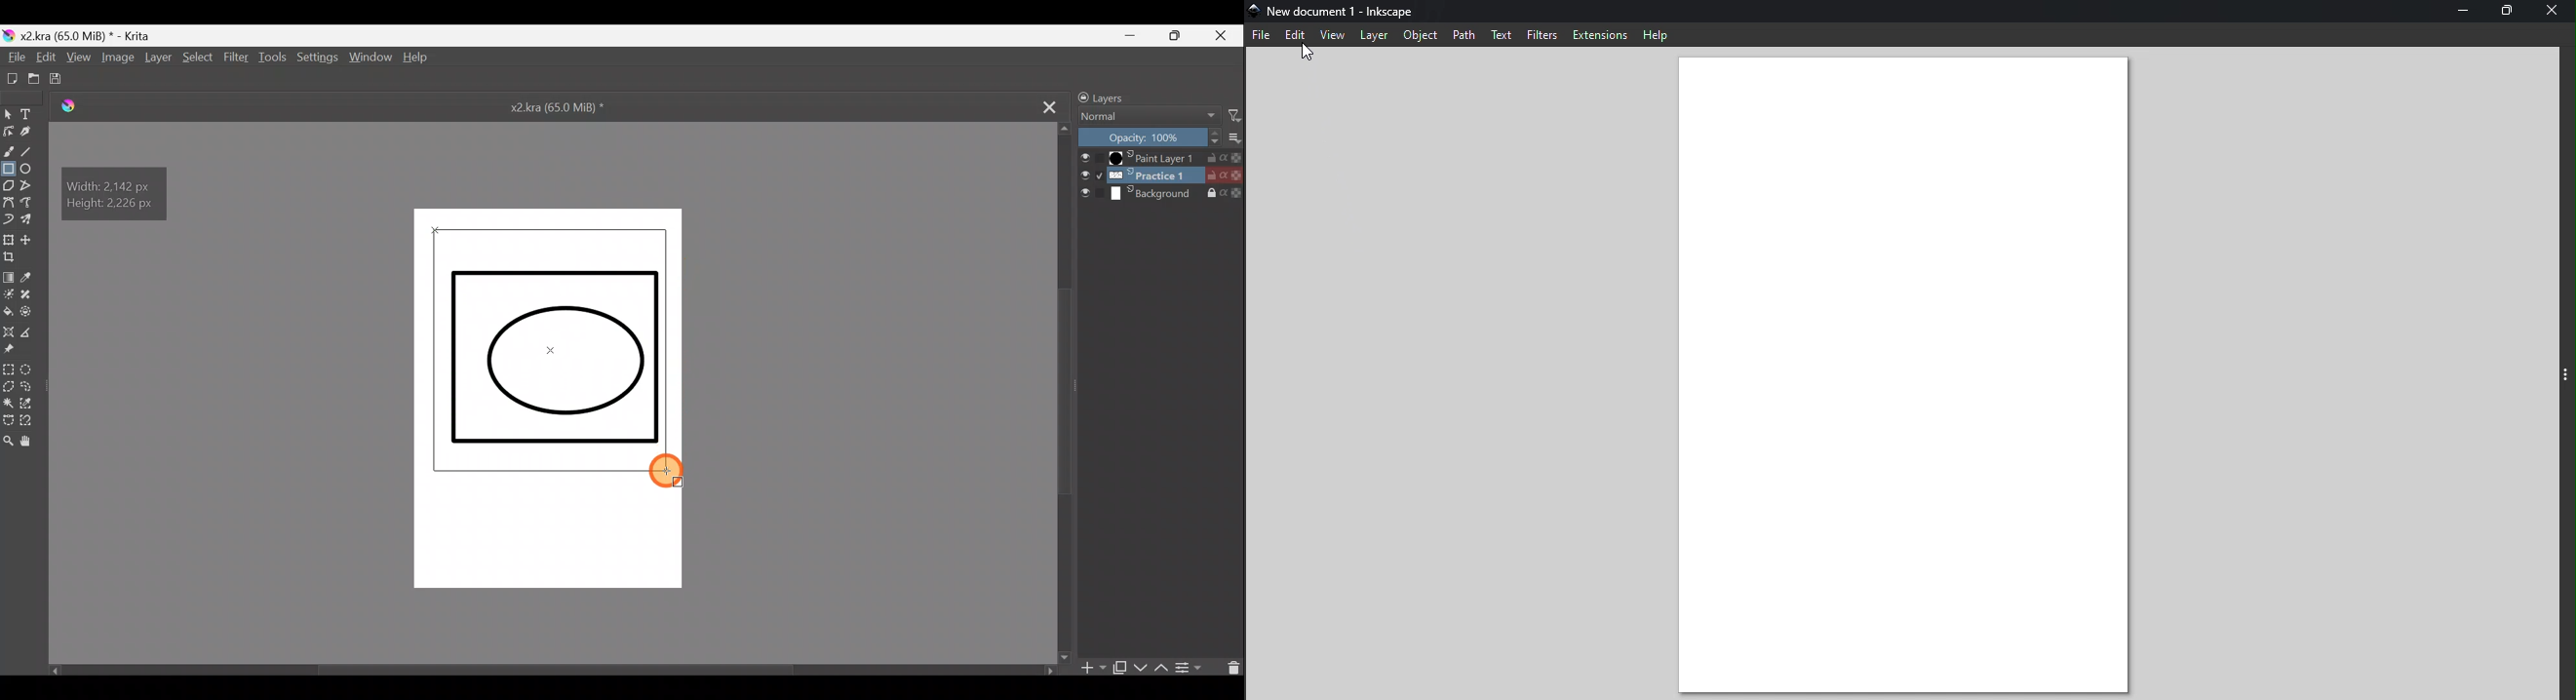 The image size is (2576, 700). Describe the element at coordinates (9, 330) in the screenshot. I see `Assistant tool` at that location.